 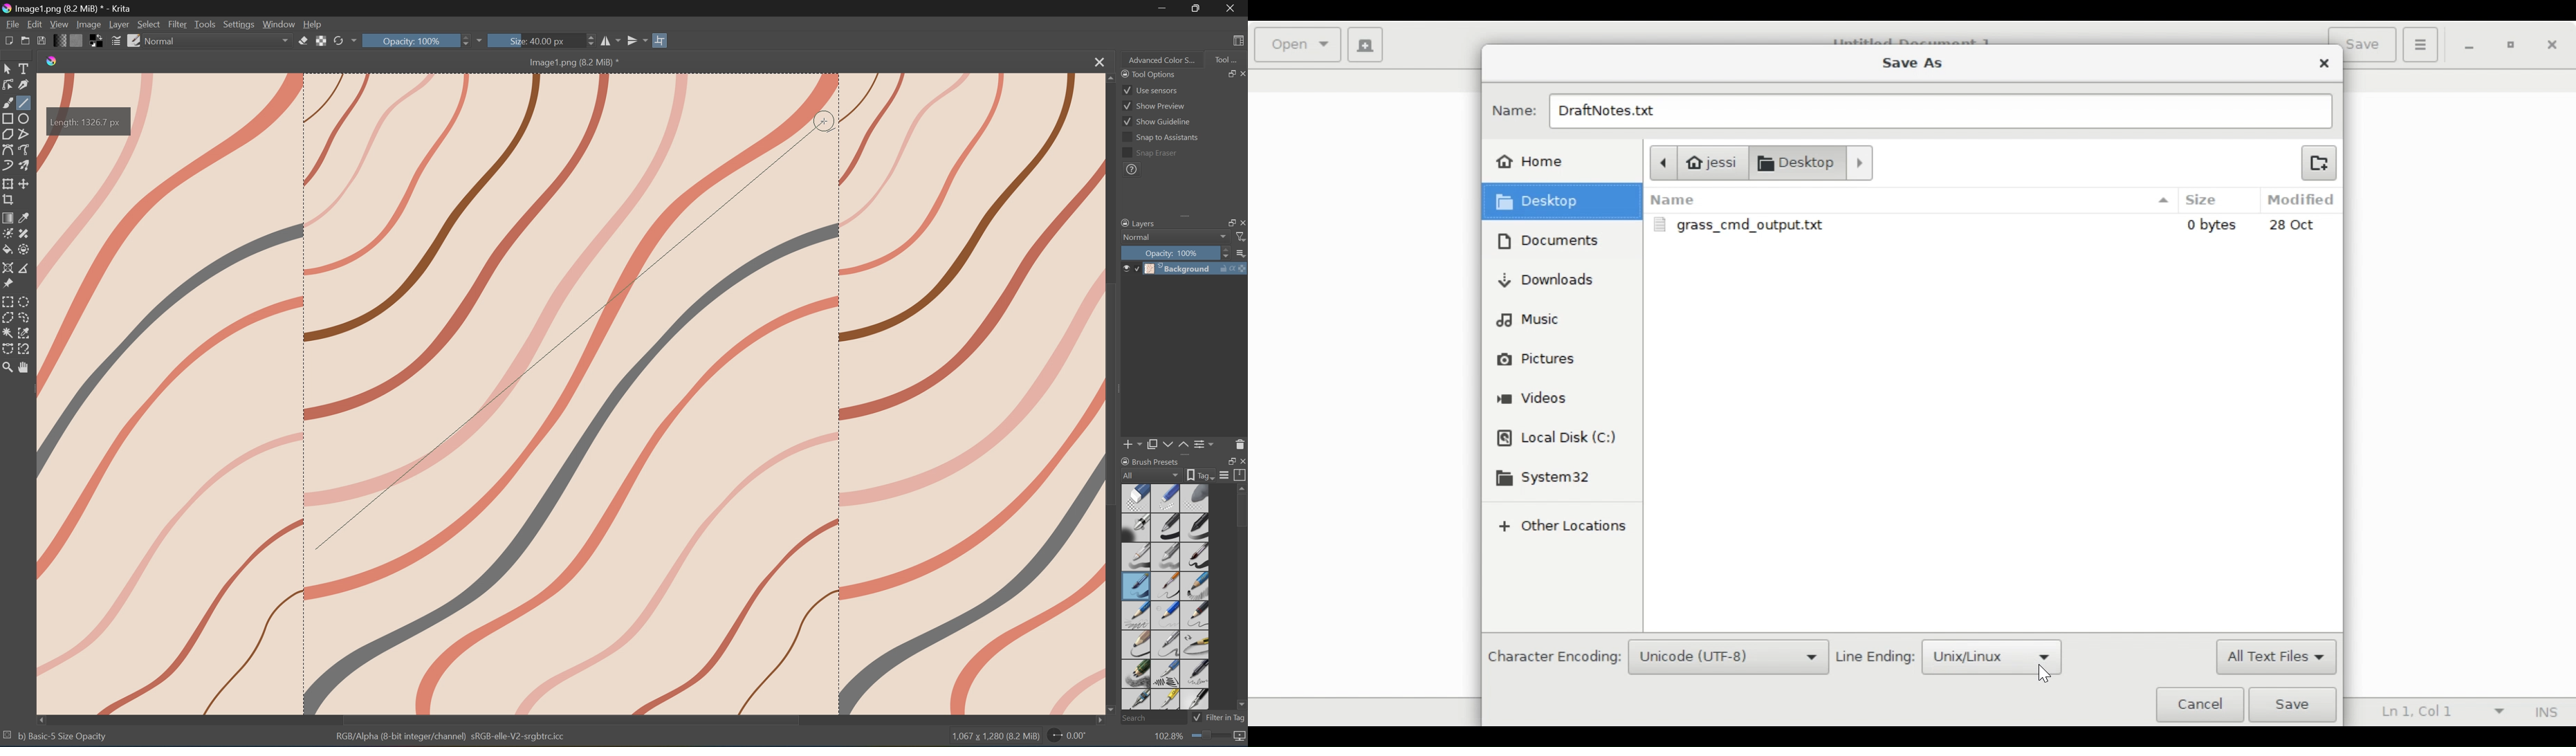 I want to click on Create a new document, so click(x=1366, y=45).